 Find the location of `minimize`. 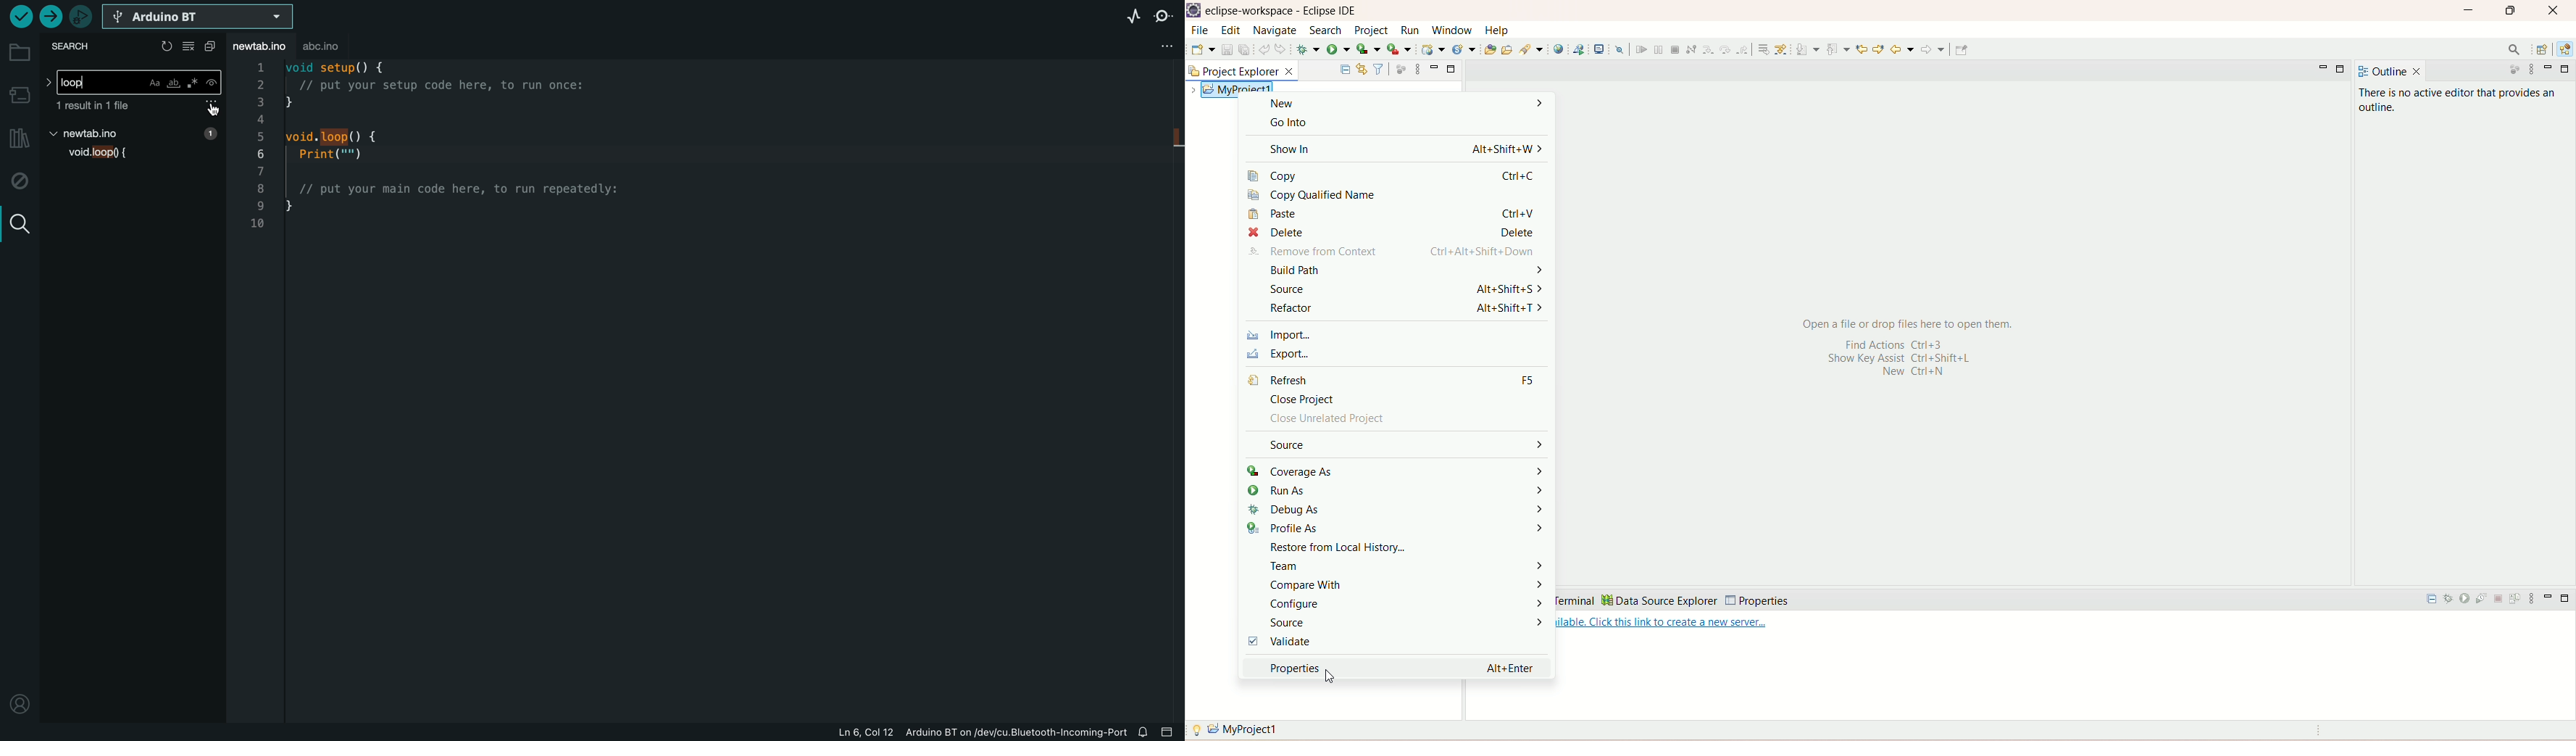

minimize is located at coordinates (2548, 67).